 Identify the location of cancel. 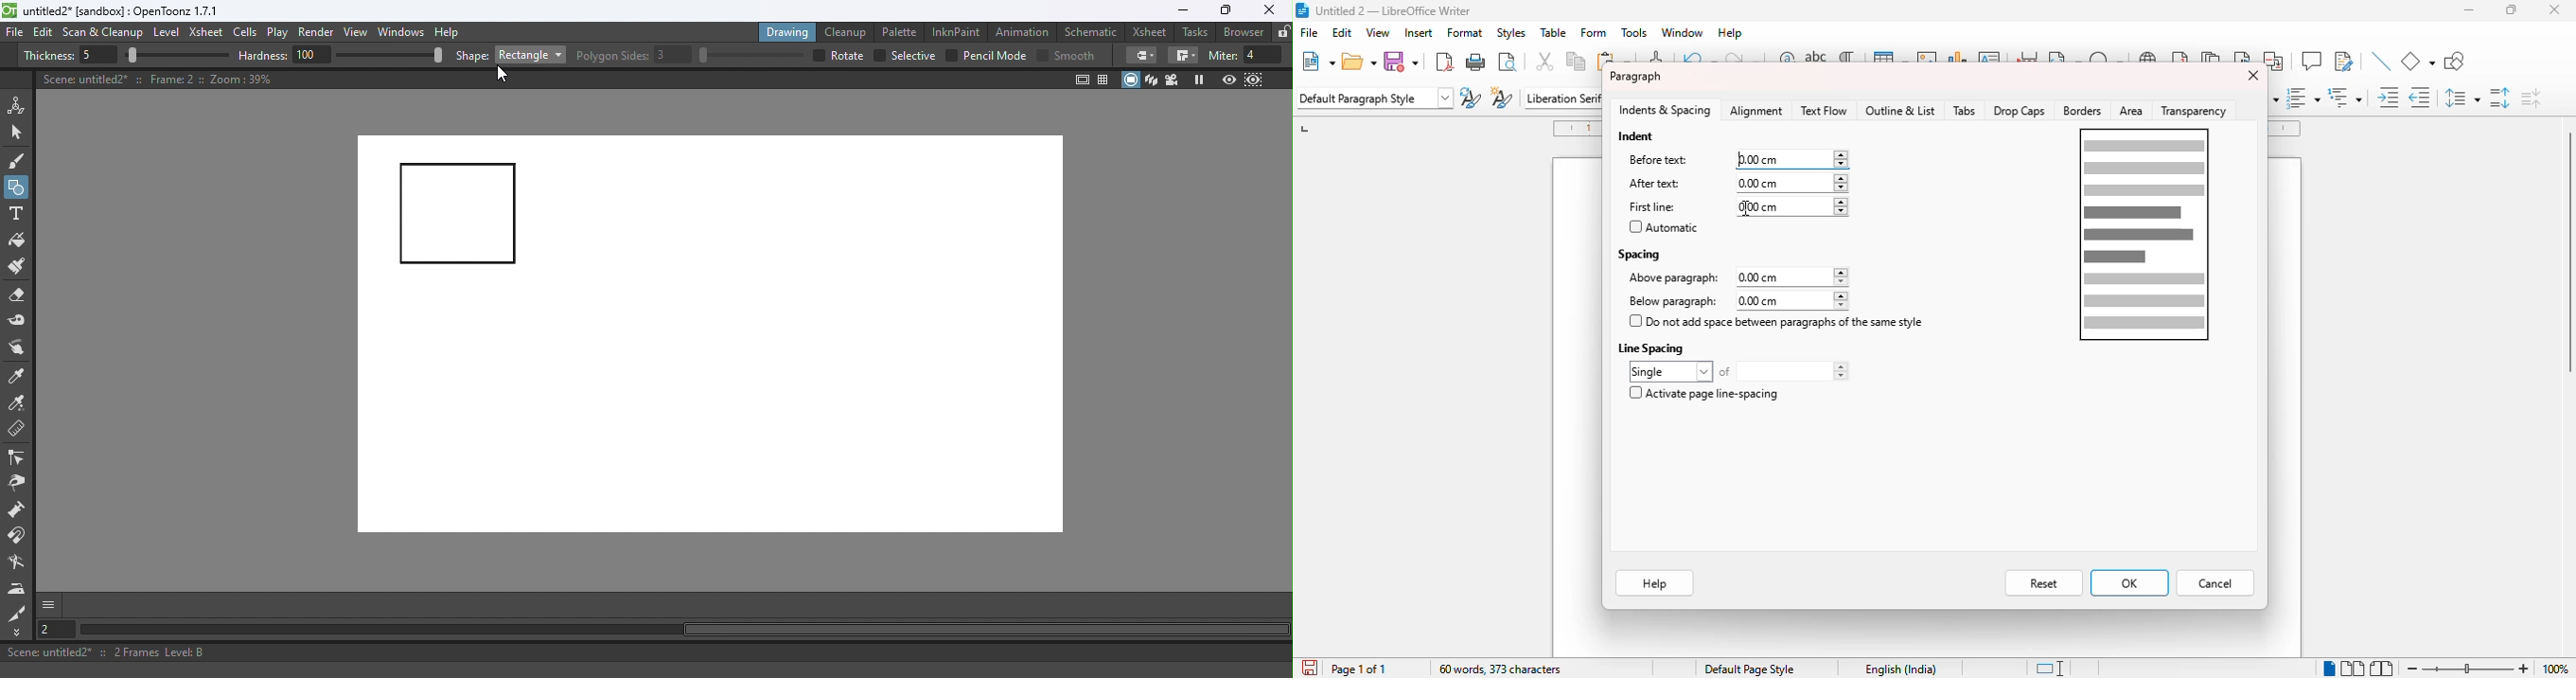
(2216, 584).